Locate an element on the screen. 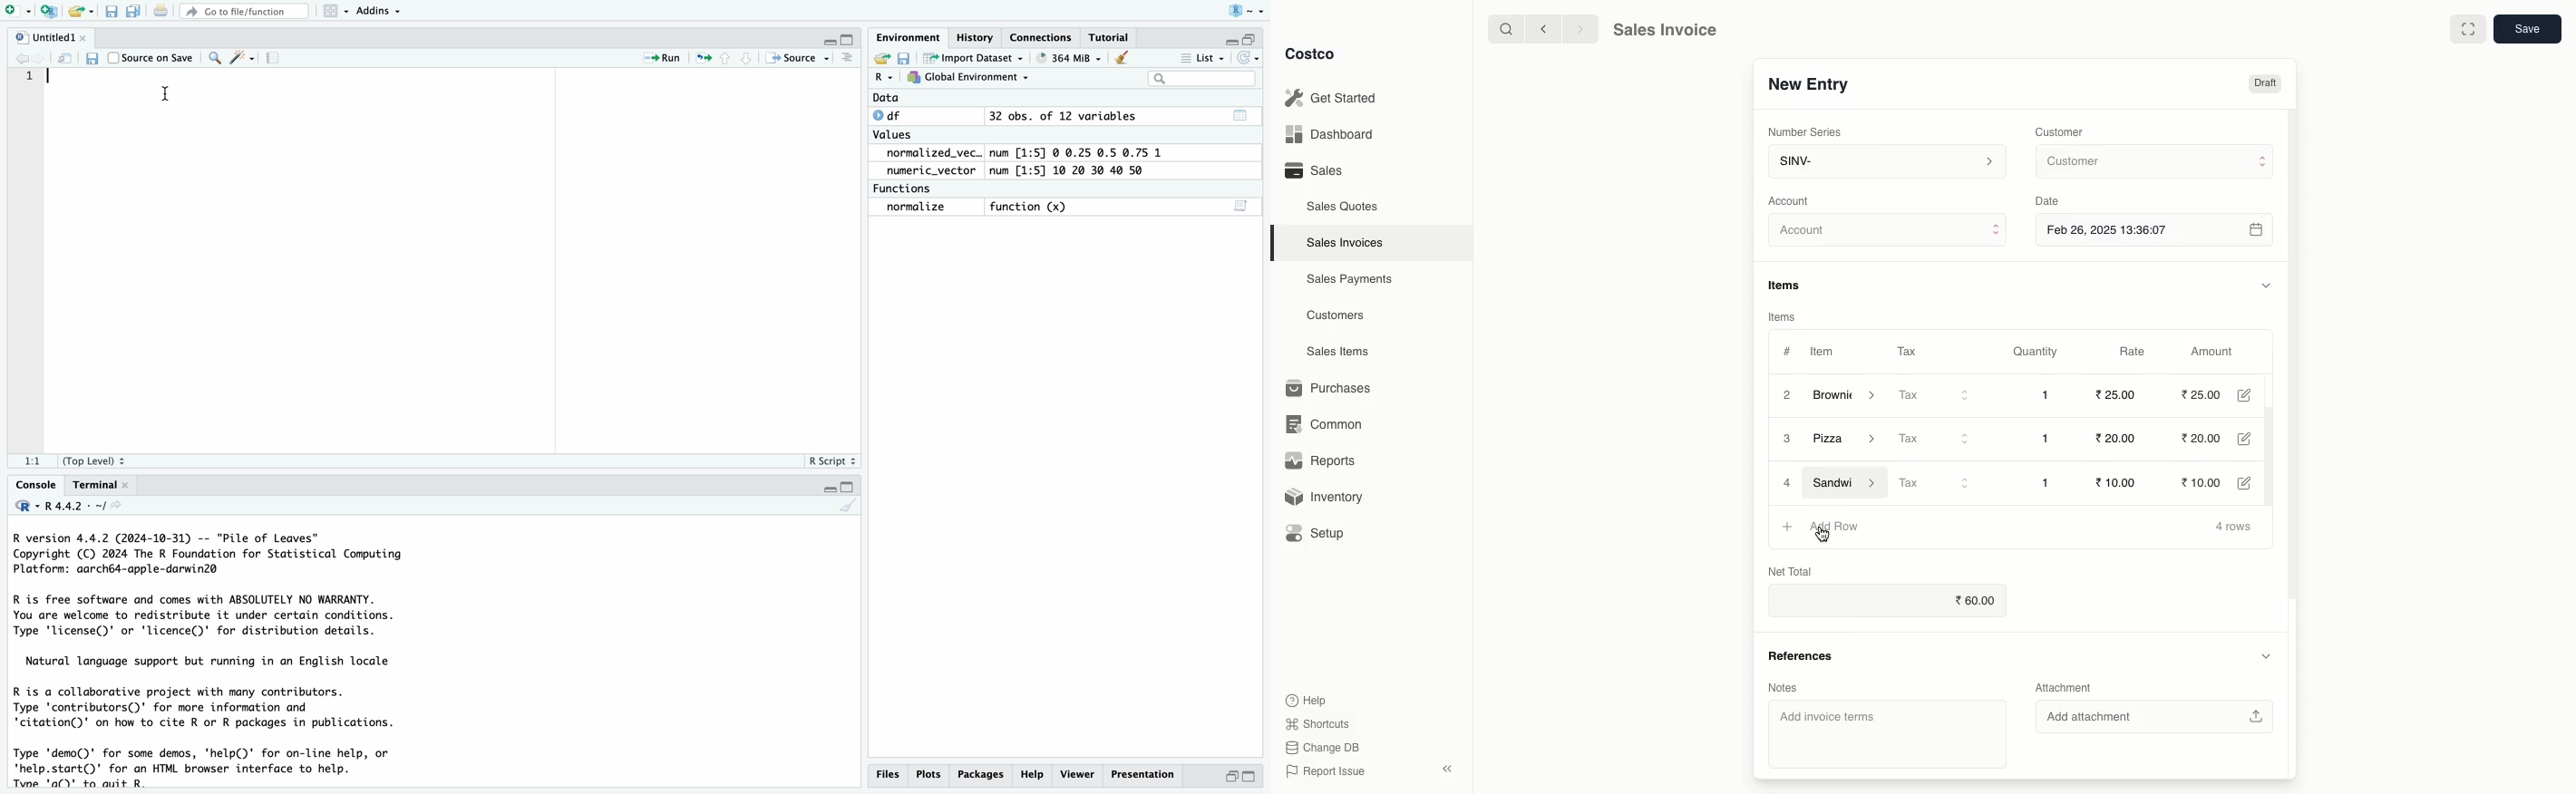  Amount is located at coordinates (2217, 352).